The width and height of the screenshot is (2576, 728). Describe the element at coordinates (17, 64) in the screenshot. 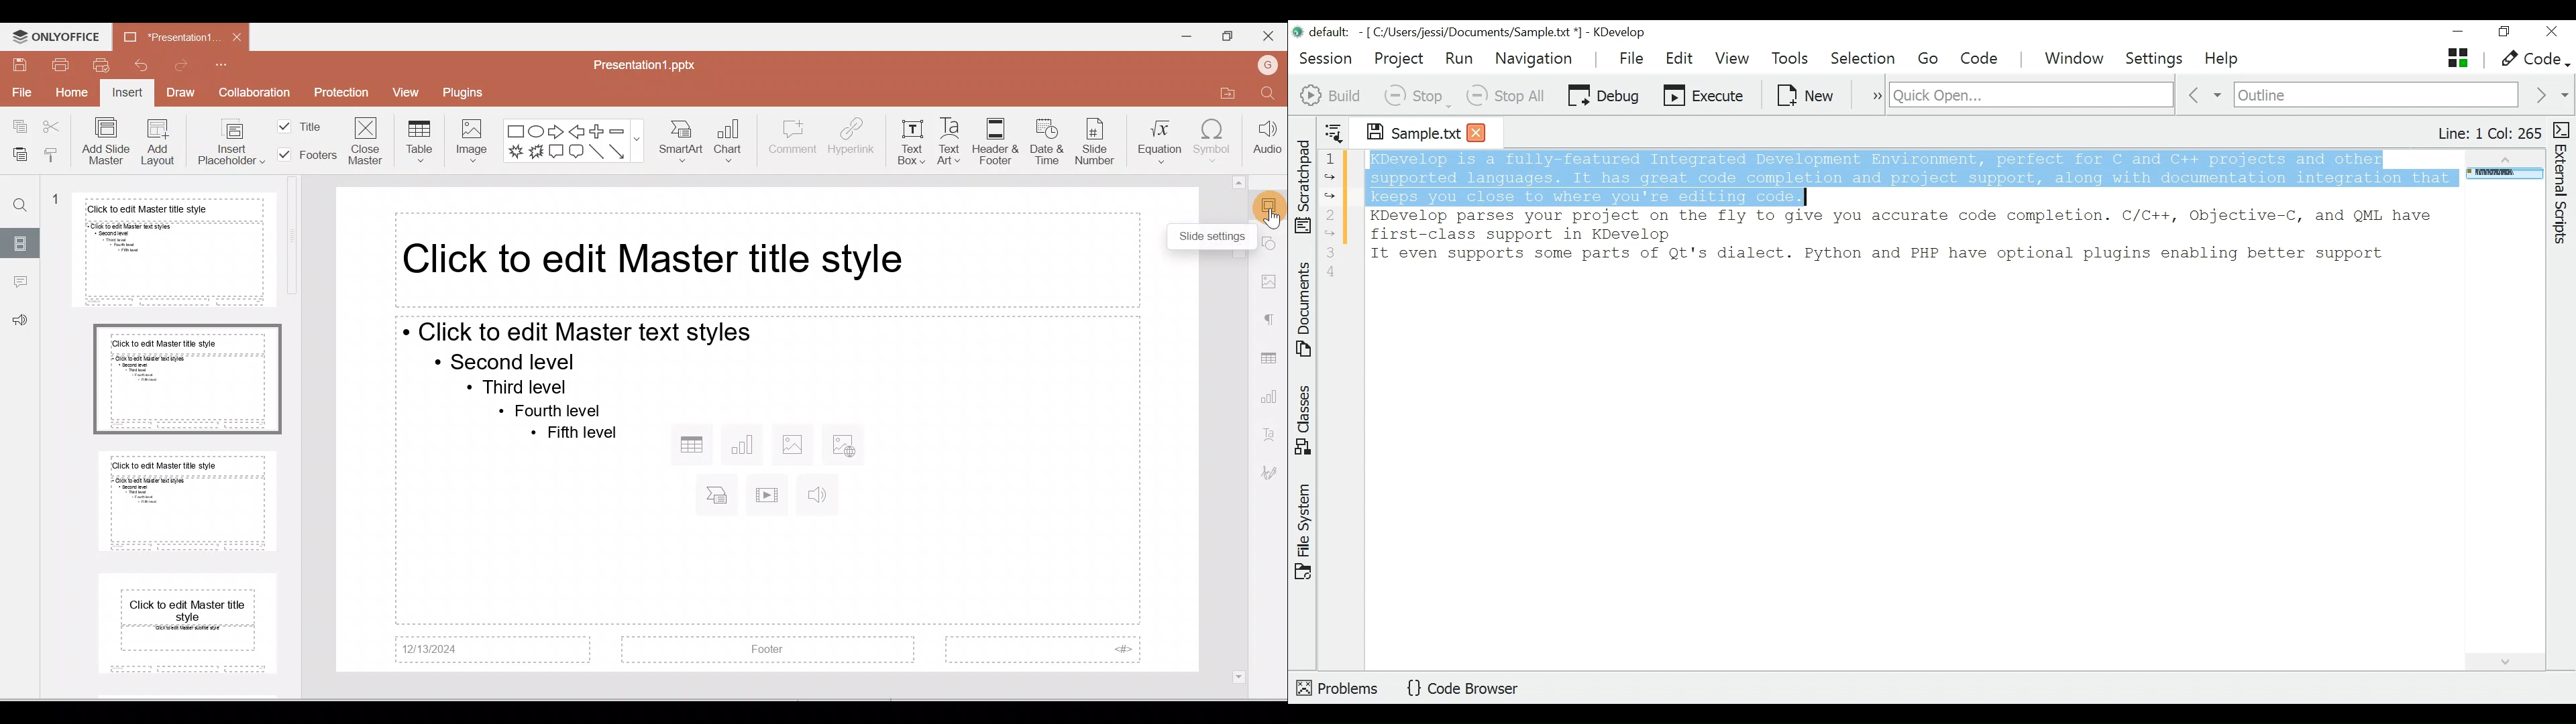

I see `Save` at that location.